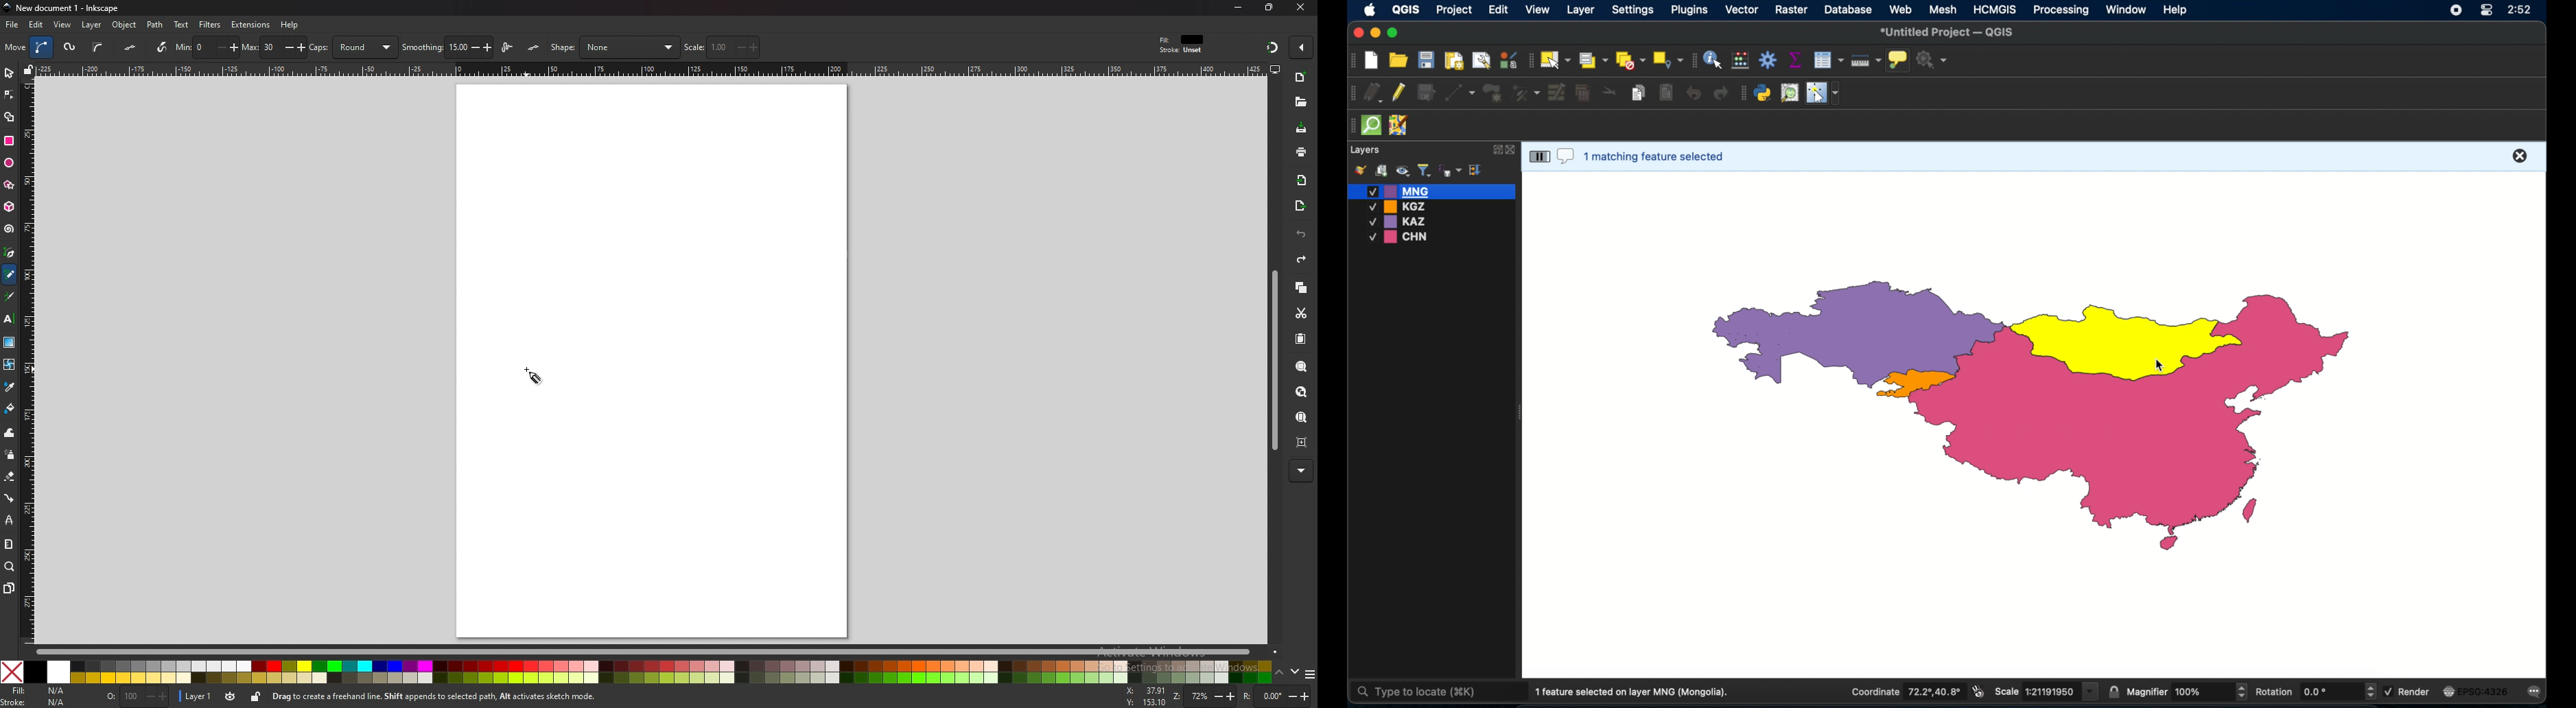 This screenshot has height=728, width=2576. I want to click on fill, so click(38, 691).